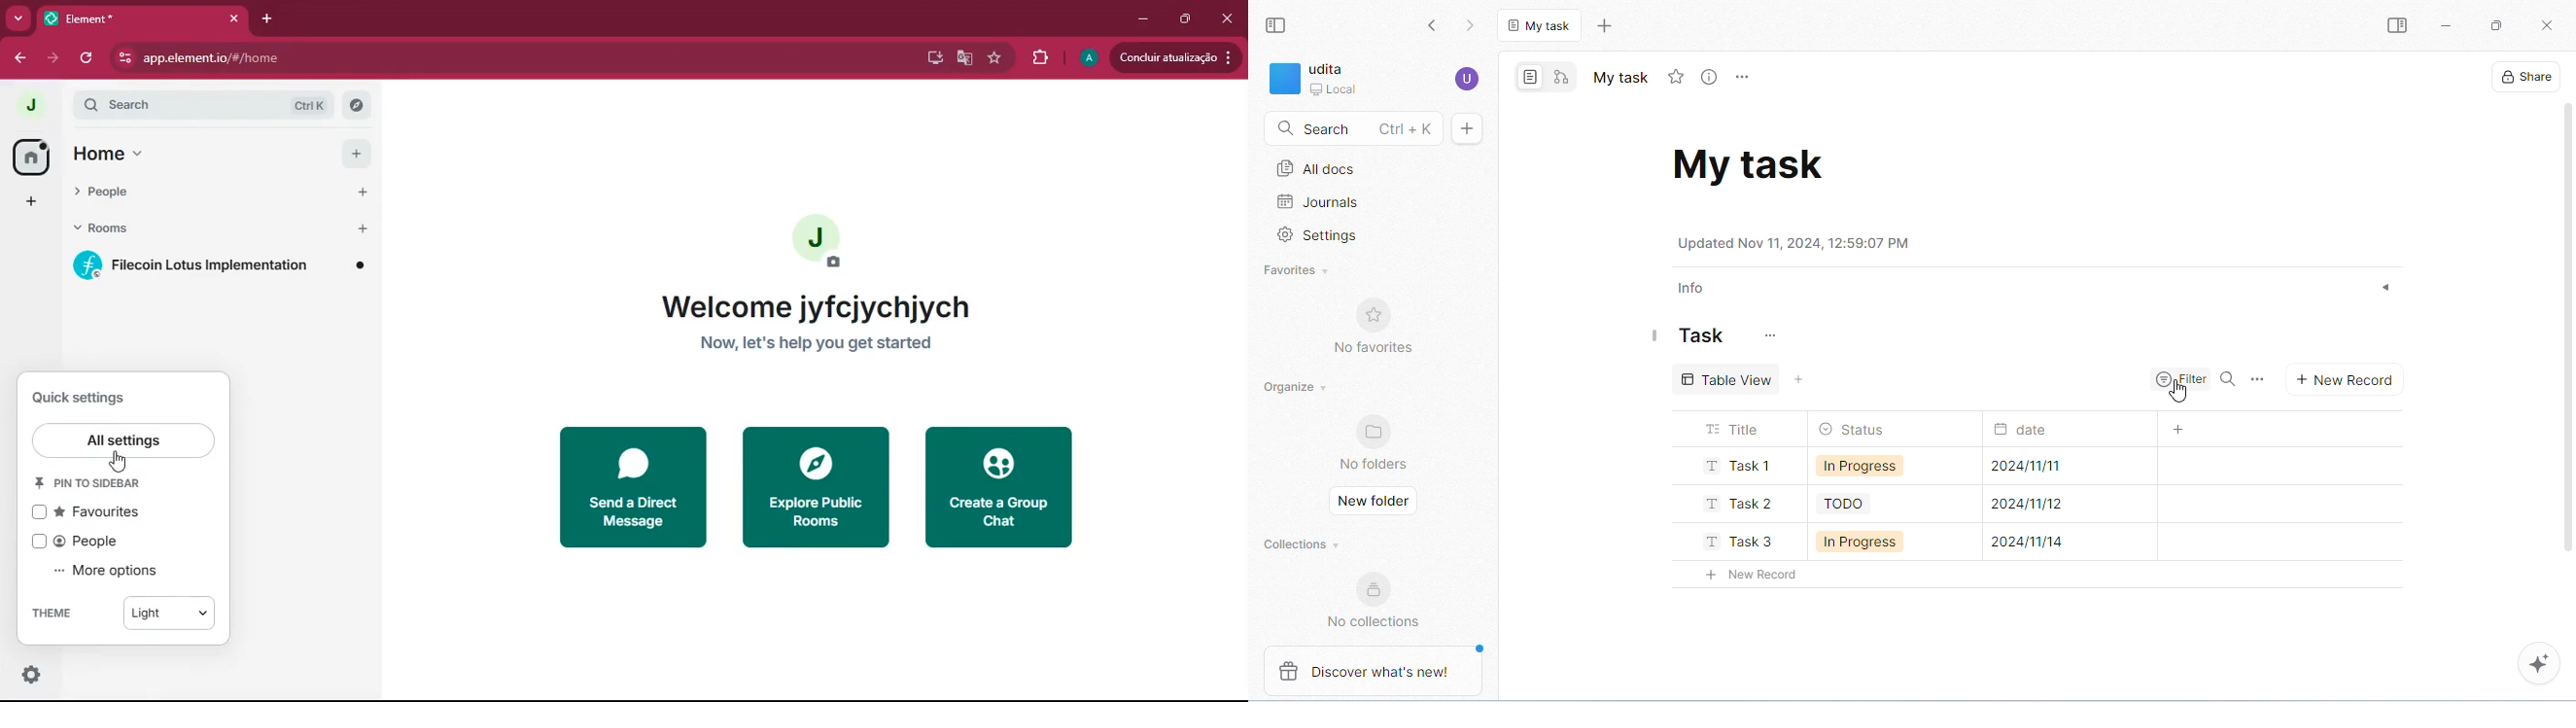 The width and height of the screenshot is (2576, 728). What do you see at coordinates (1373, 500) in the screenshot?
I see `new folder` at bounding box center [1373, 500].